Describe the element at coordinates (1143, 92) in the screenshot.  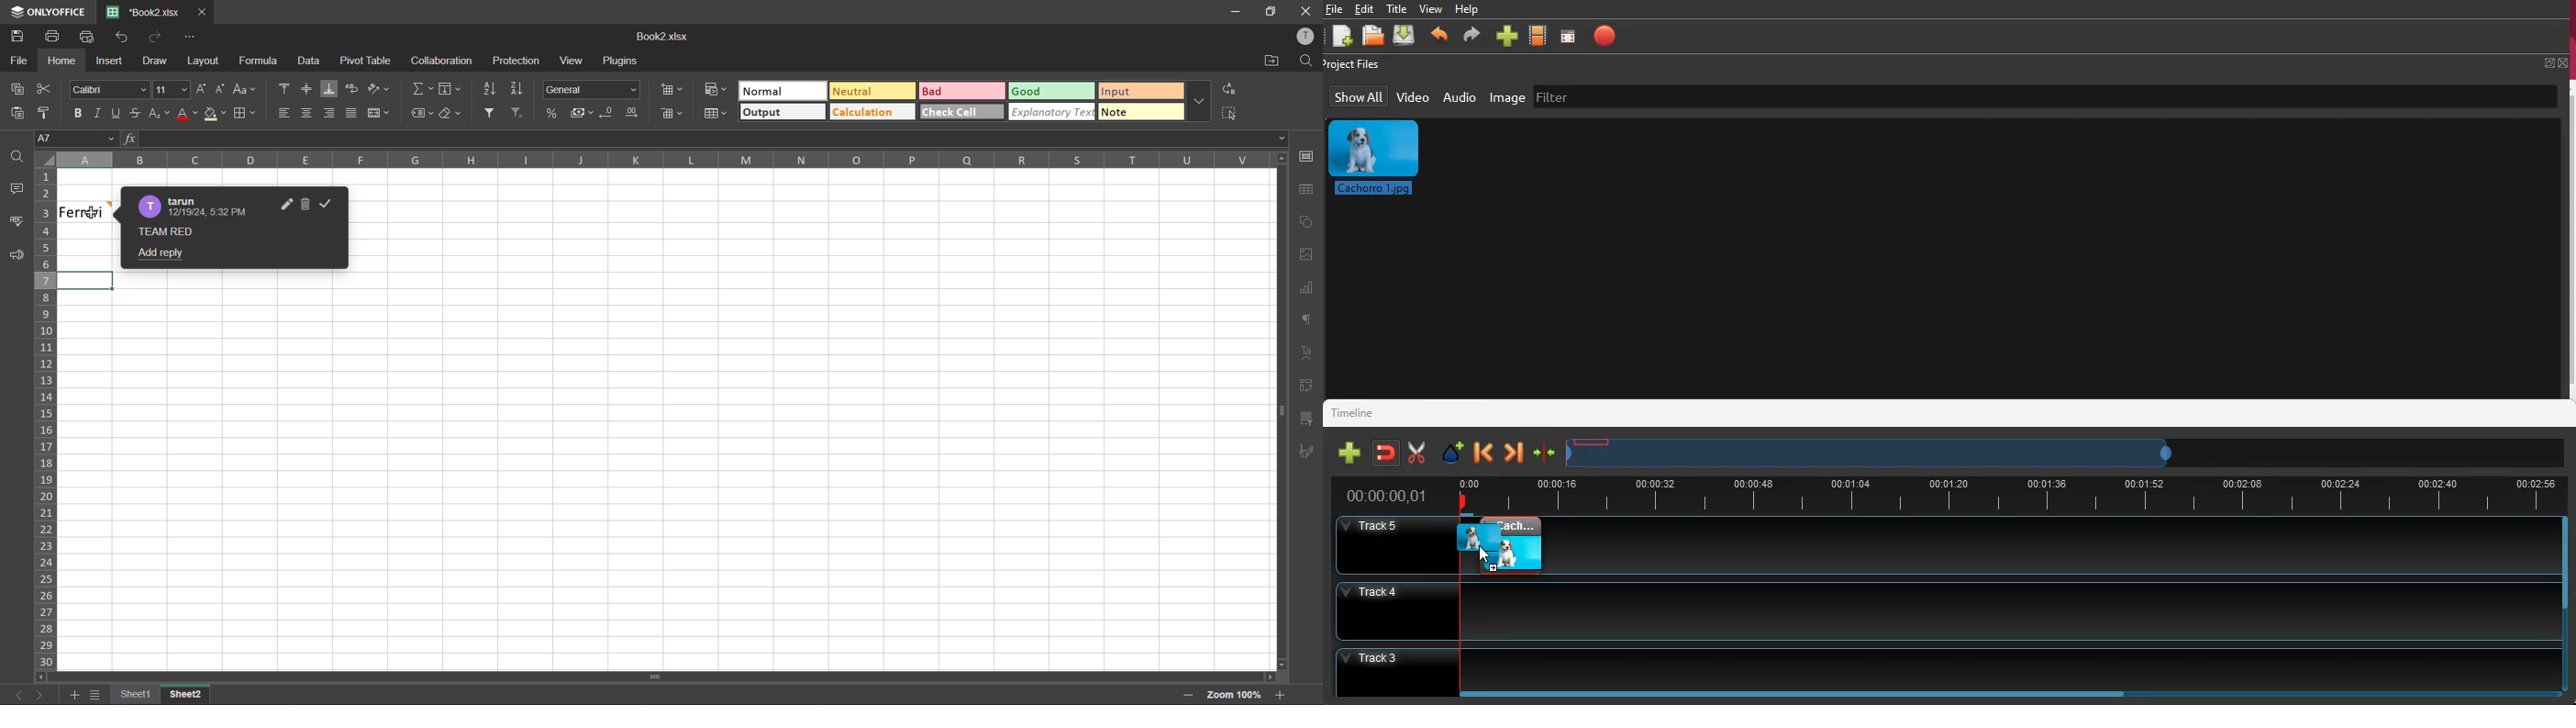
I see `input` at that location.